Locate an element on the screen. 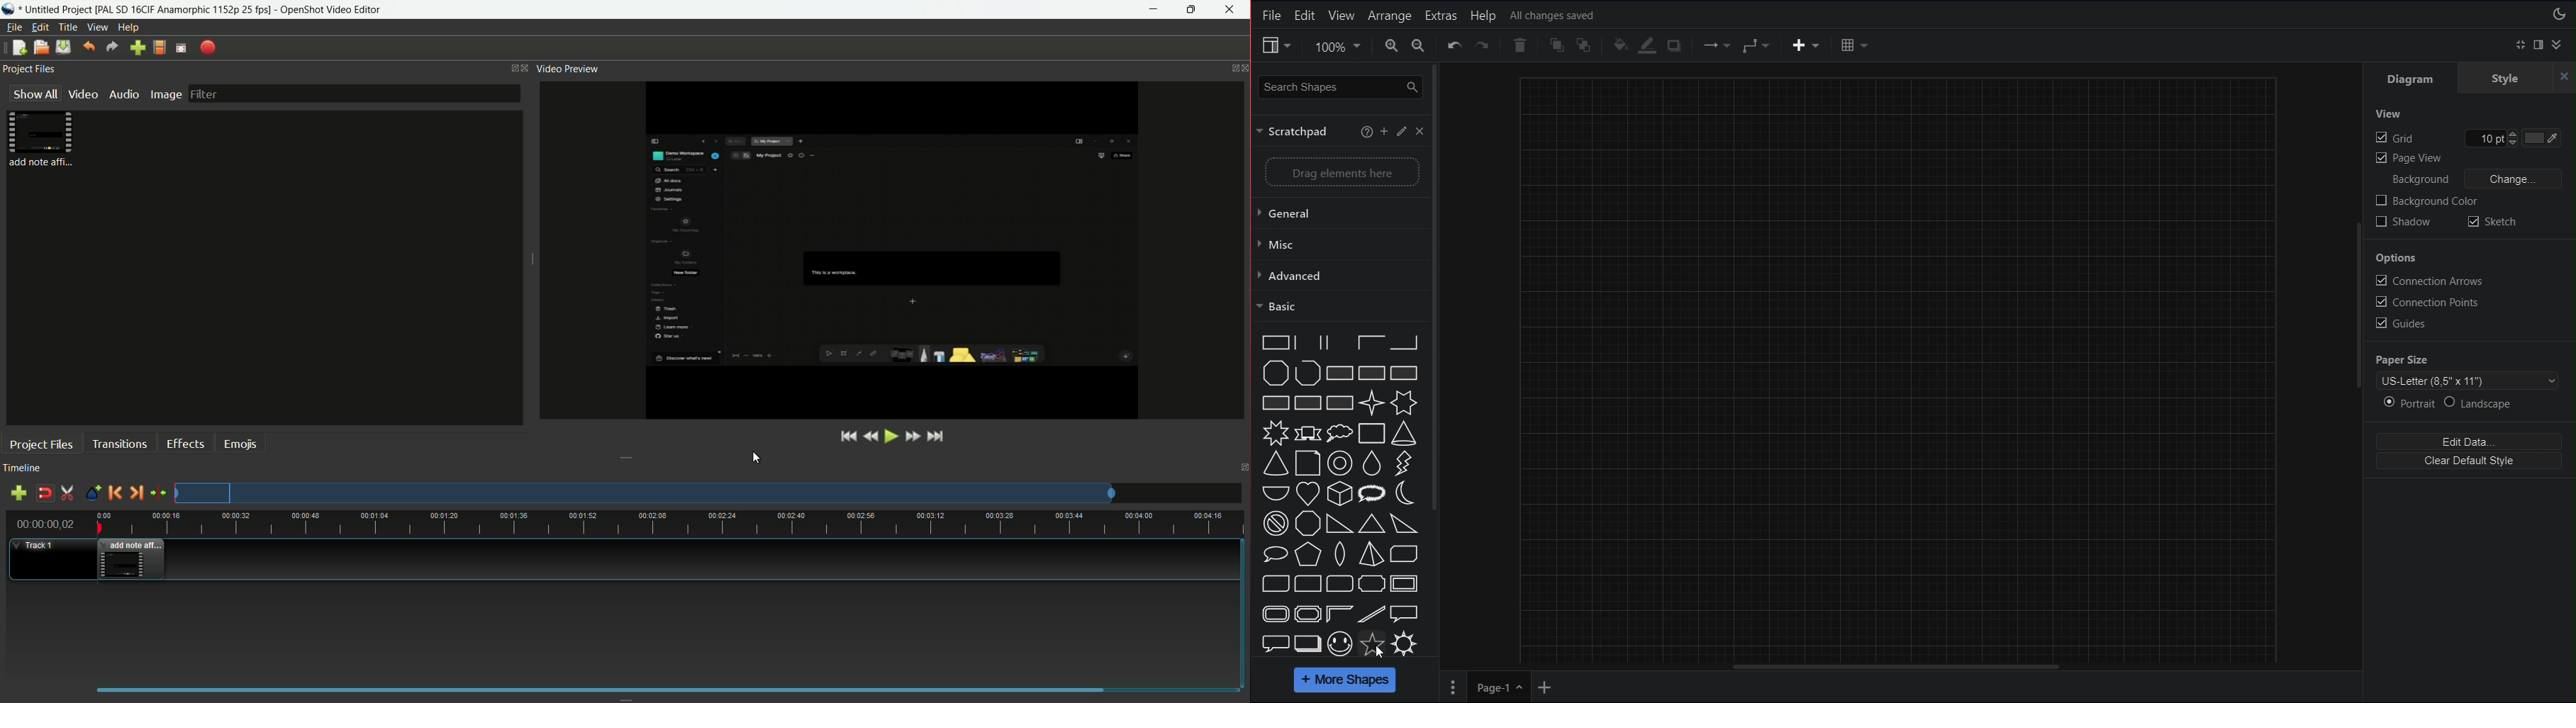 The height and width of the screenshot is (728, 2576). Basic is located at coordinates (1337, 305).